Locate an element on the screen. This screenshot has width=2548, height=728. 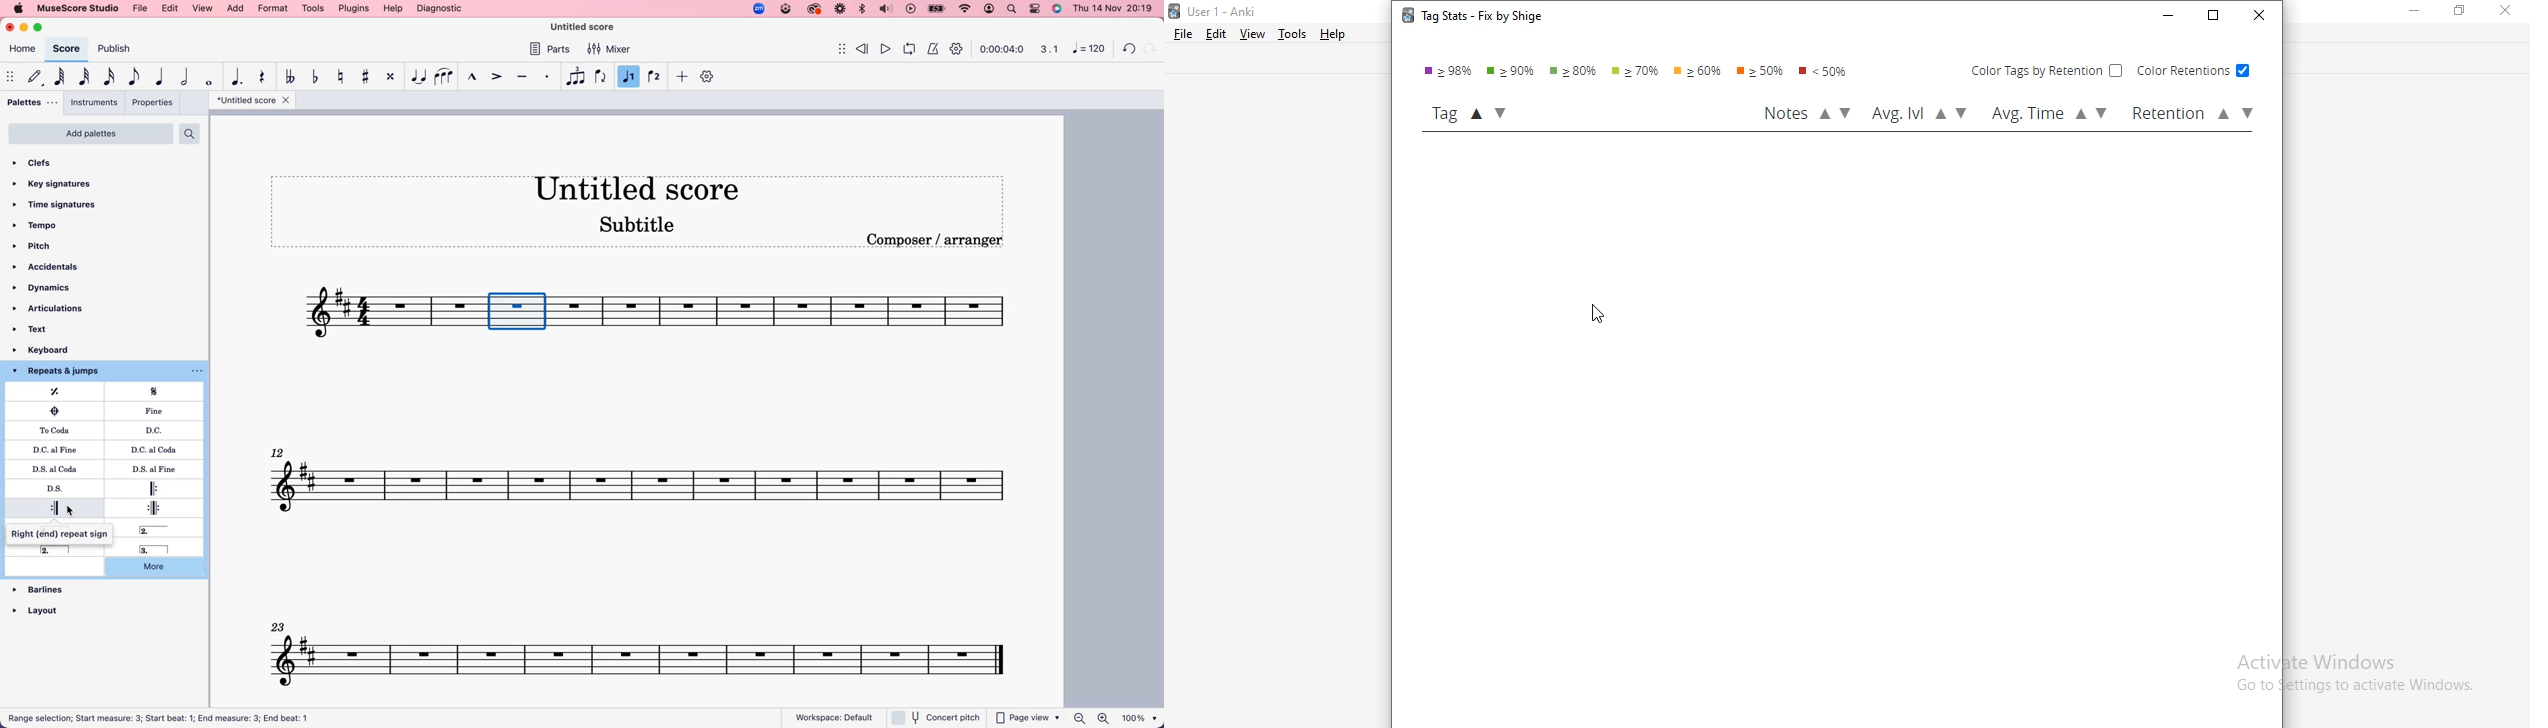
score is located at coordinates (644, 478).